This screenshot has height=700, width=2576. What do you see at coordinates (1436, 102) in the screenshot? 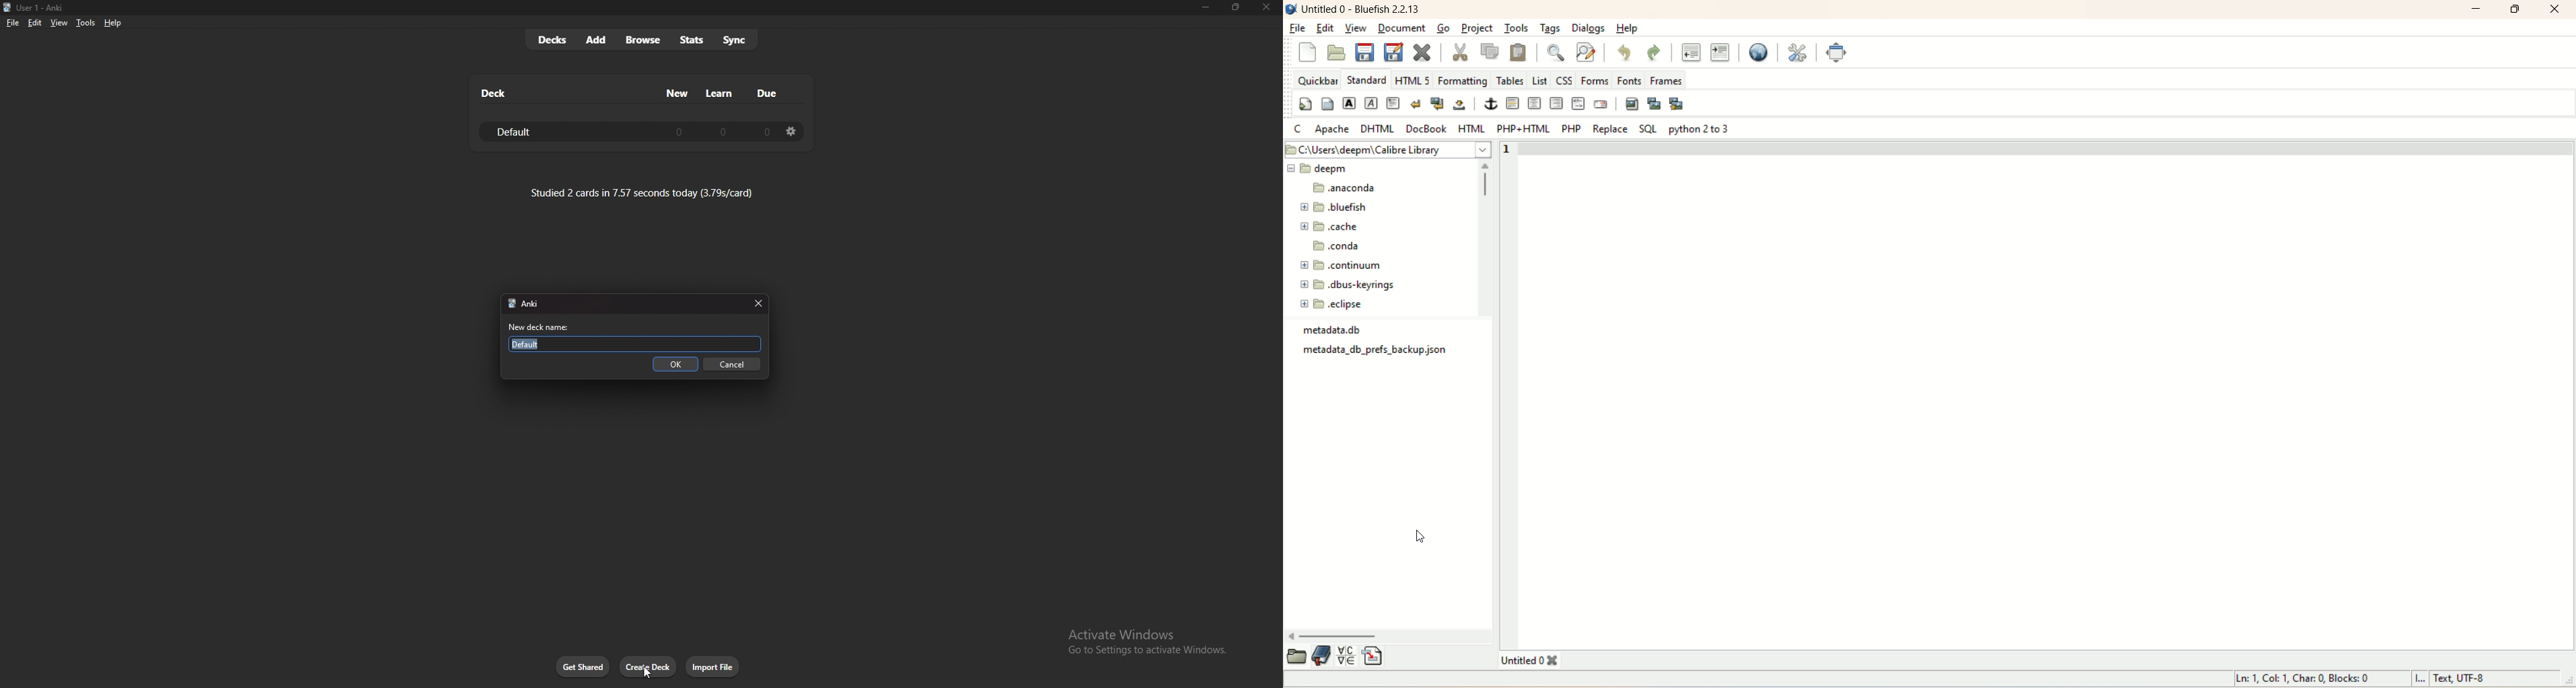
I see `break and clear` at bounding box center [1436, 102].